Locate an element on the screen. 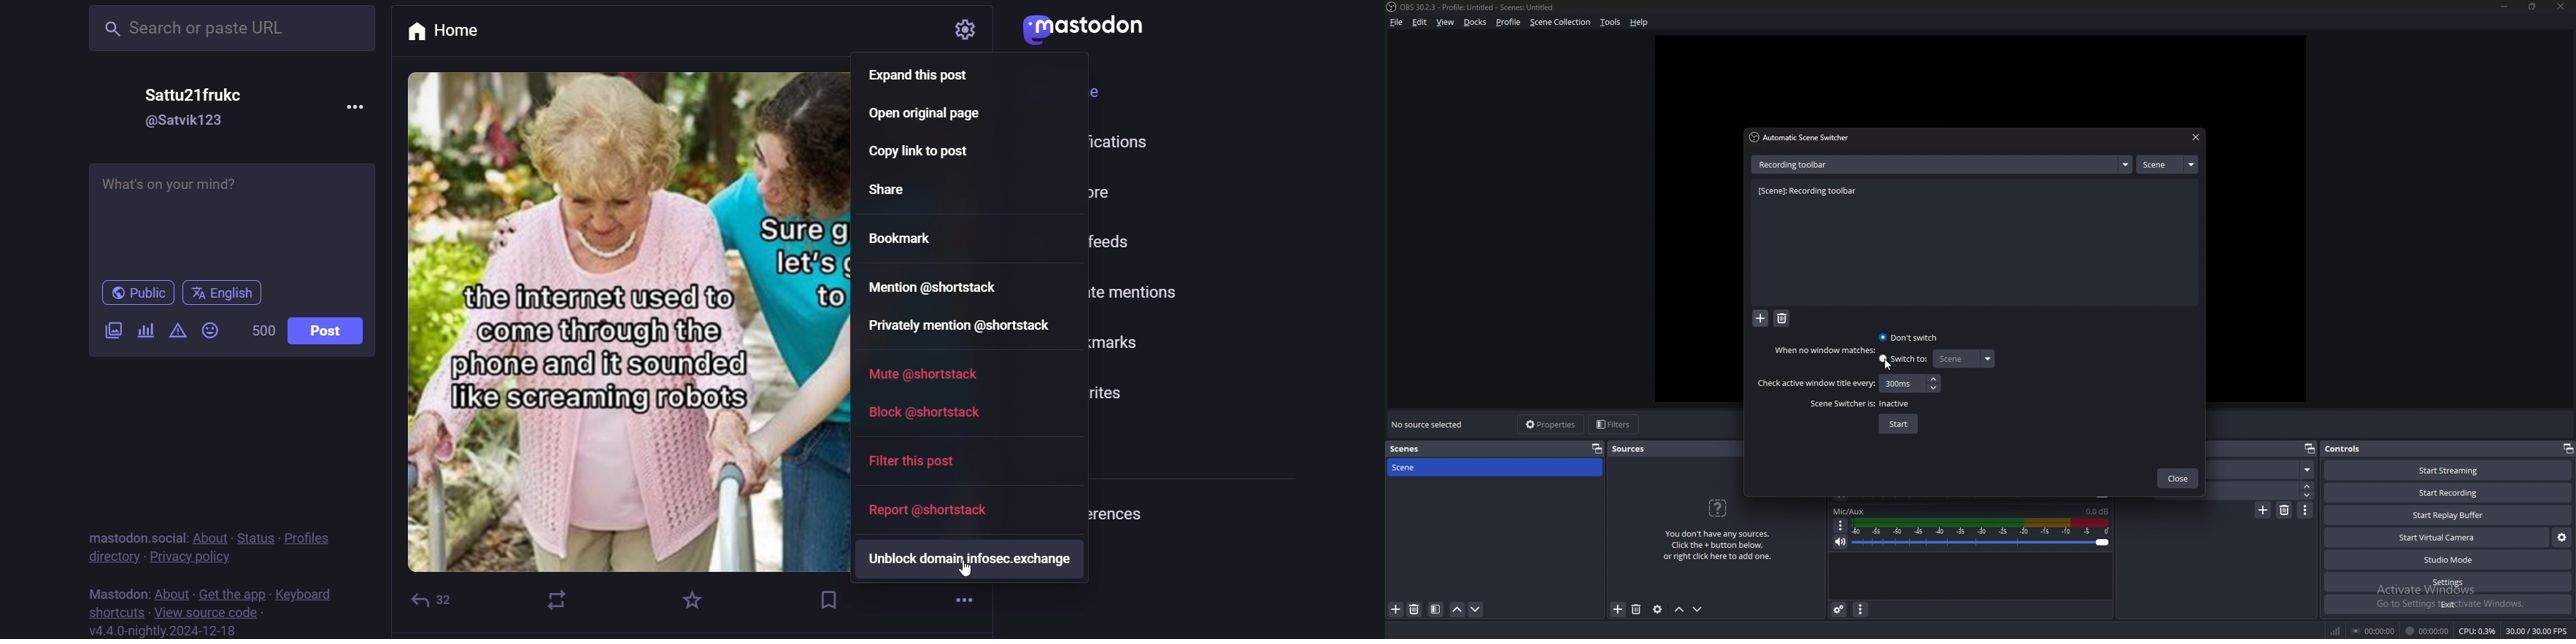  more is located at coordinates (354, 109).